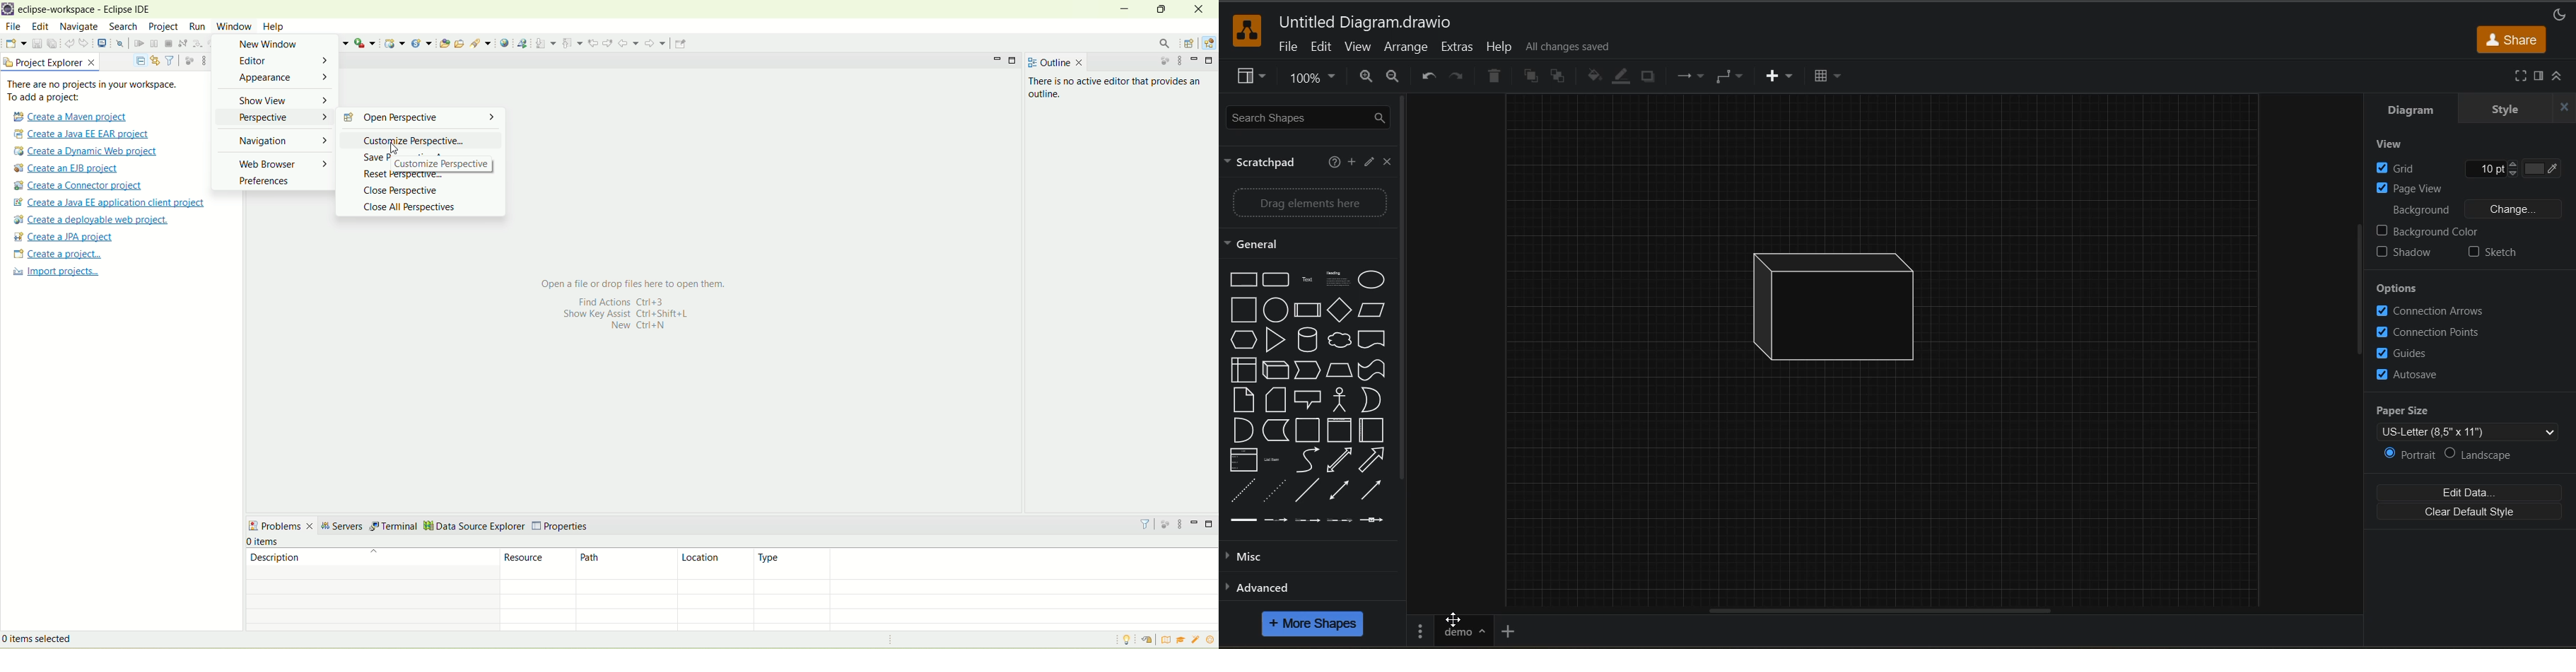 The width and height of the screenshot is (2576, 672). Describe the element at coordinates (2479, 209) in the screenshot. I see `background` at that location.